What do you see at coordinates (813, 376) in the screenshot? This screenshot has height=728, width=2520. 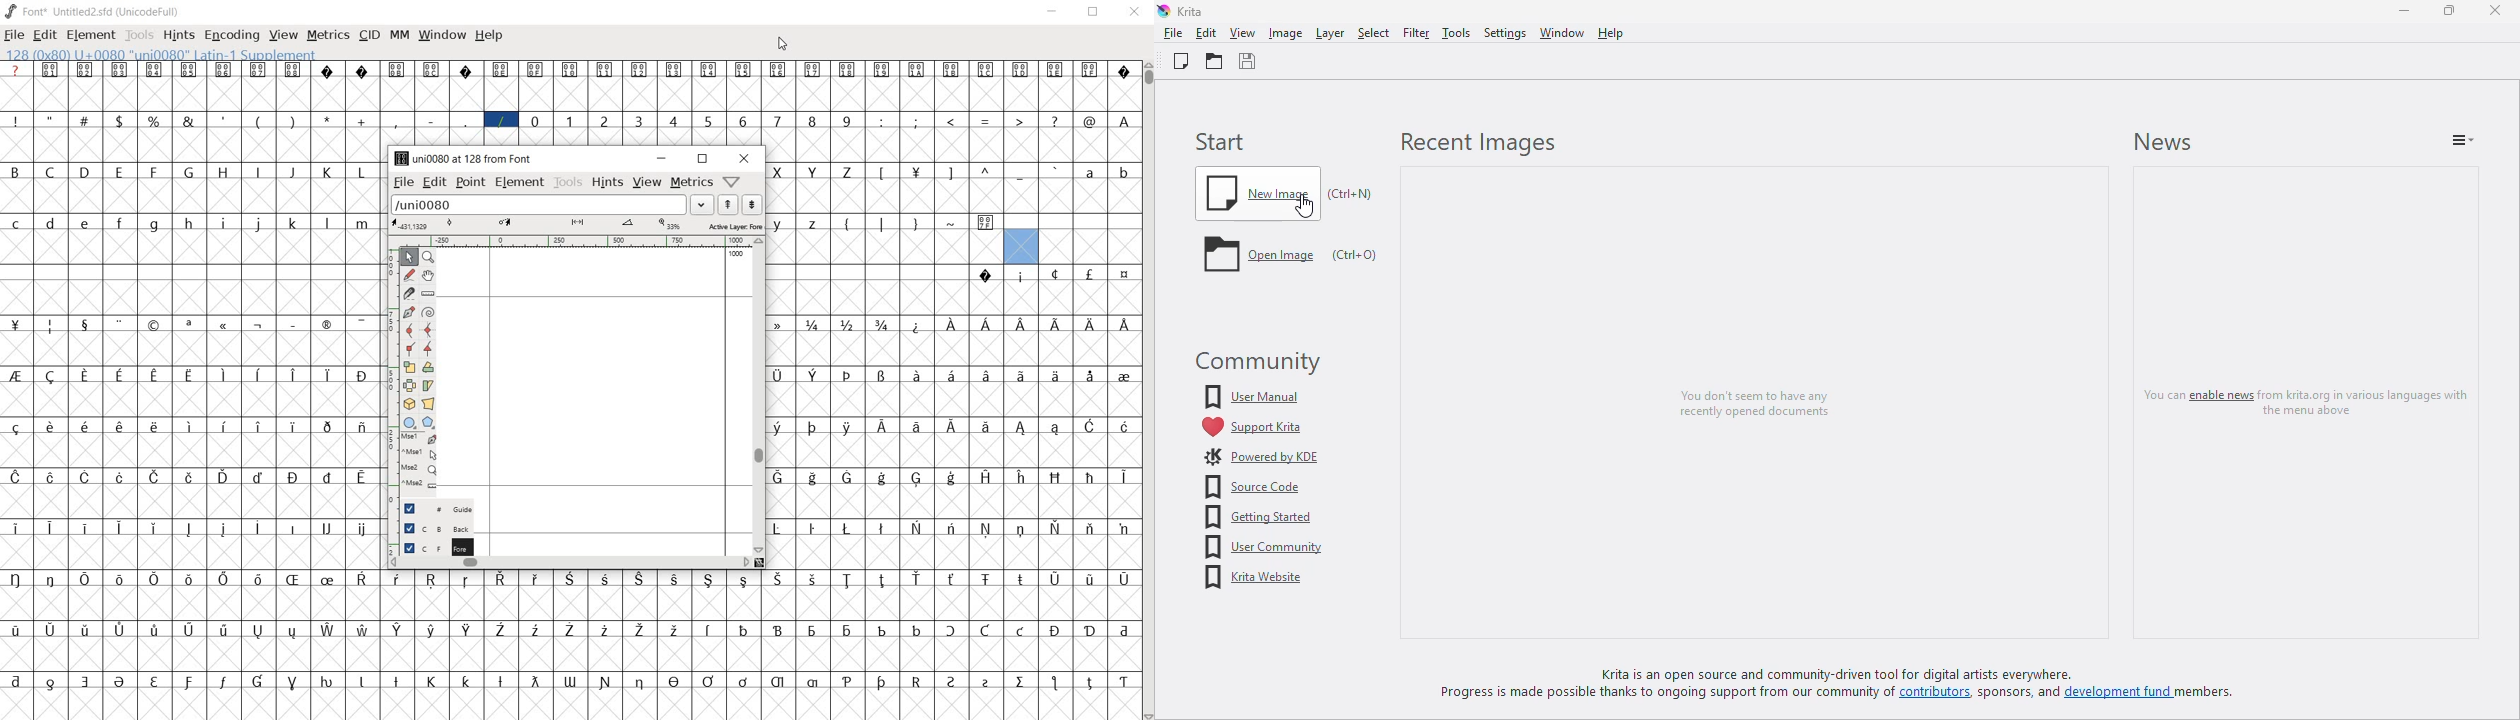 I see `glyph` at bounding box center [813, 376].